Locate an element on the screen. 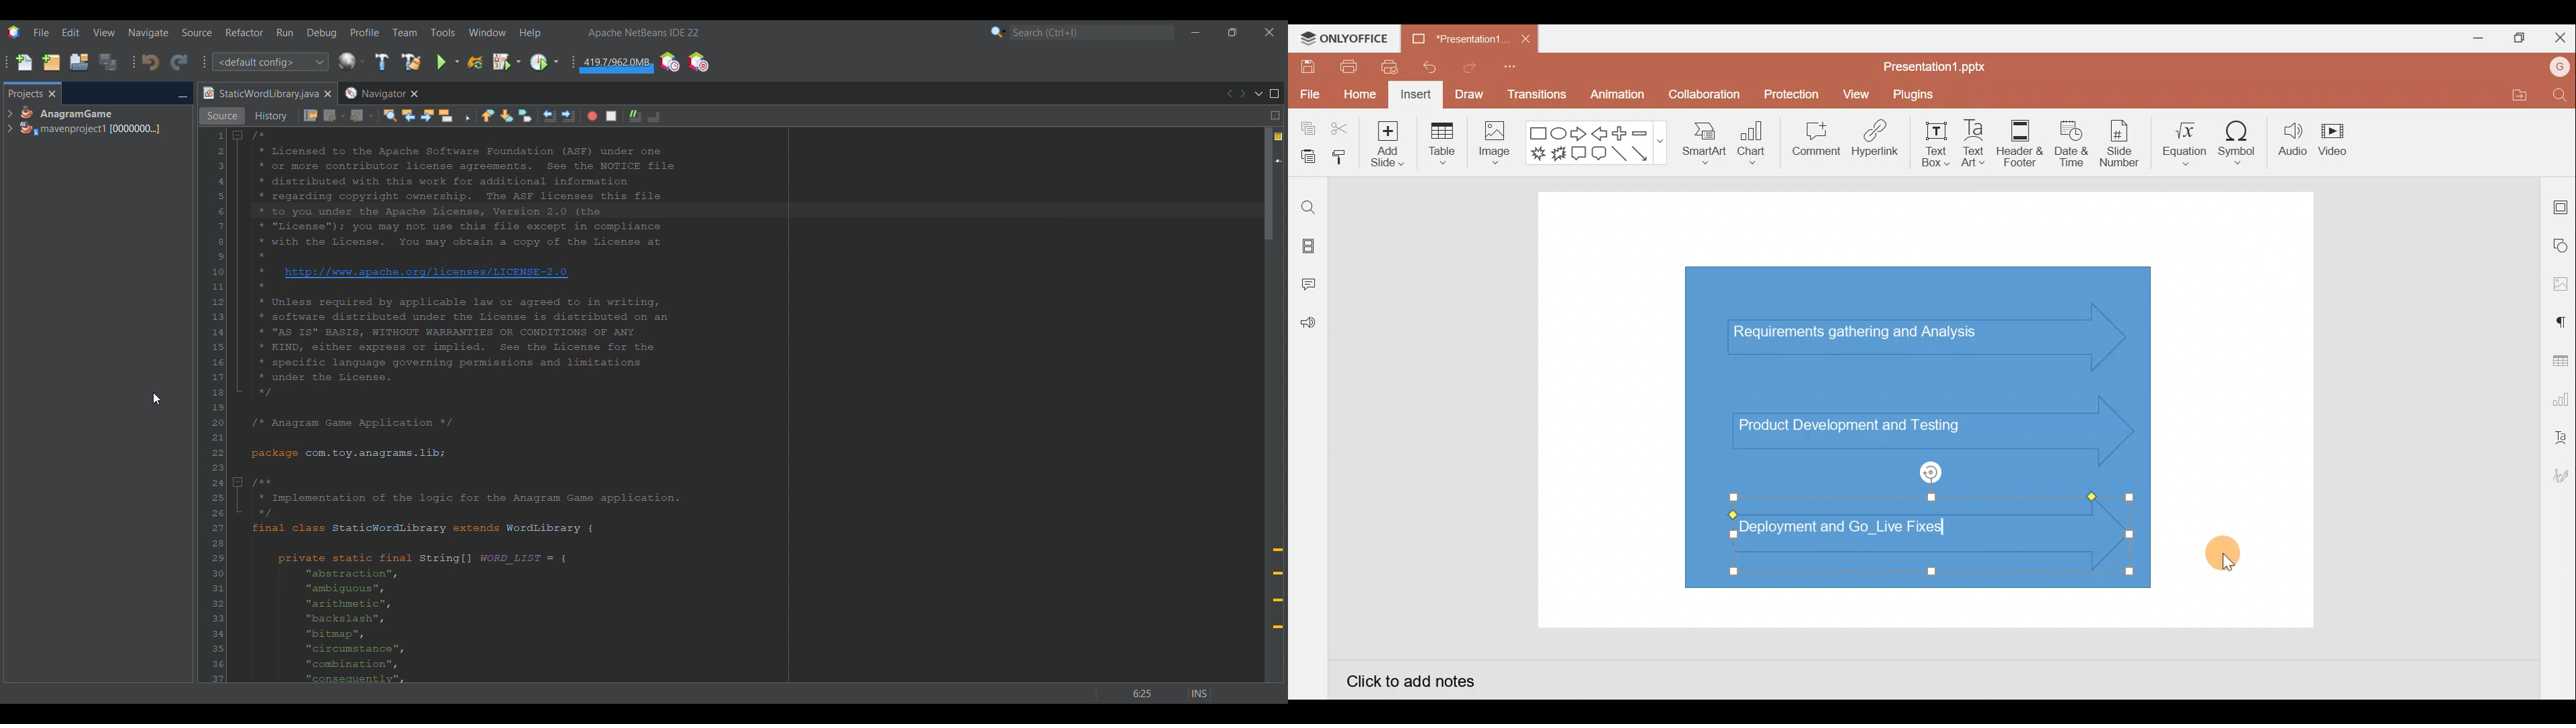 This screenshot has width=2576, height=728. Presentation1.pptx is located at coordinates (1939, 62).